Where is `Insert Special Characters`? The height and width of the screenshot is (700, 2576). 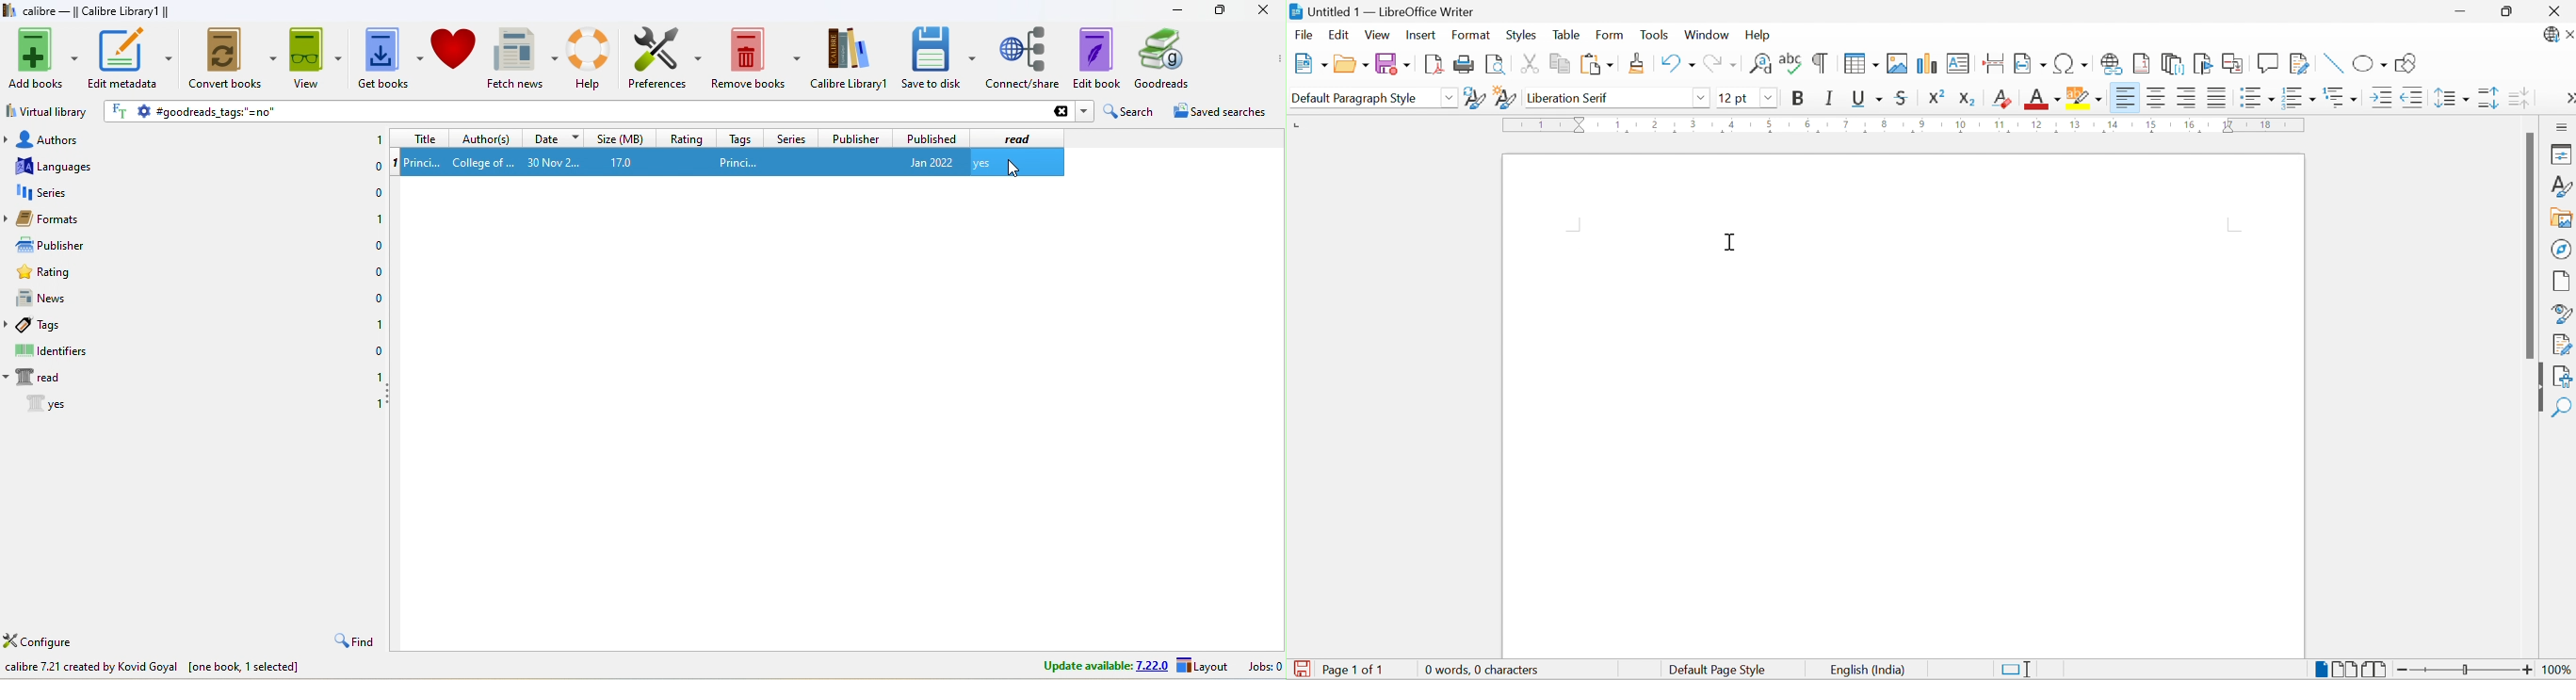
Insert Special Characters is located at coordinates (2072, 63).